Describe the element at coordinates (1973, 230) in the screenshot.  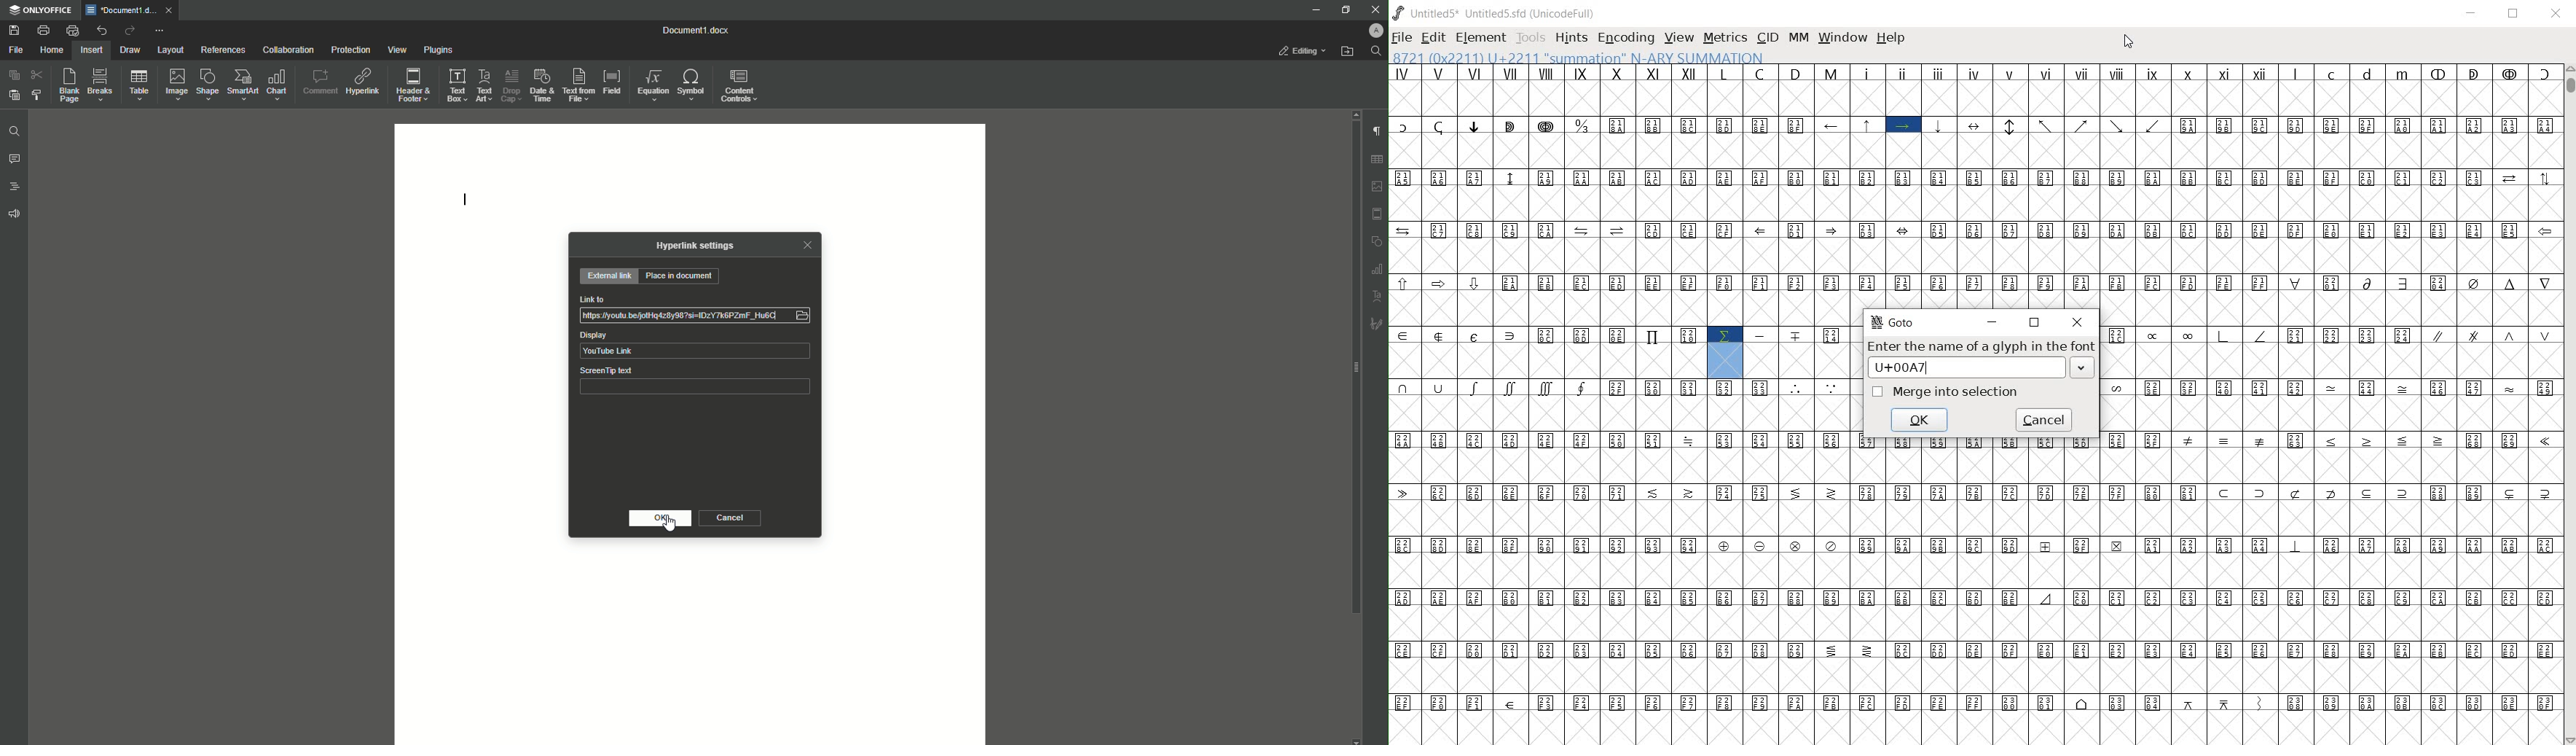
I see `special symbols` at that location.